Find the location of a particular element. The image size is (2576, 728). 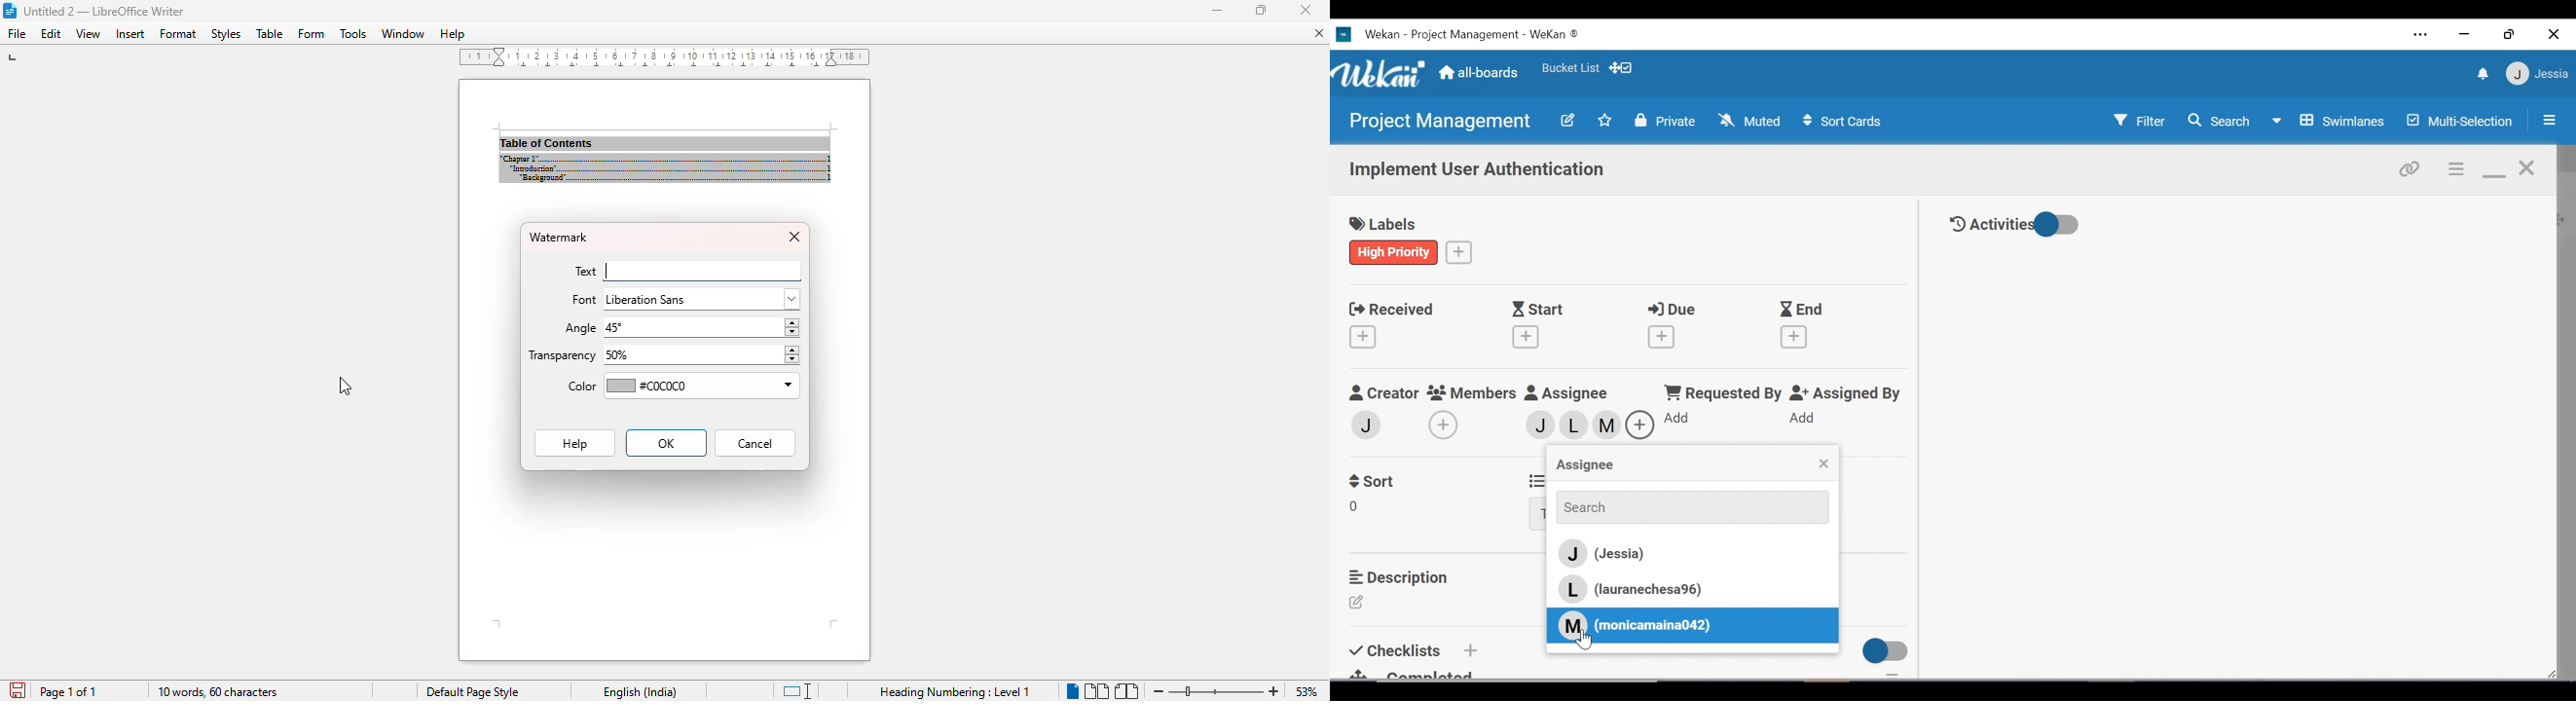

document is located at coordinates (665, 142).